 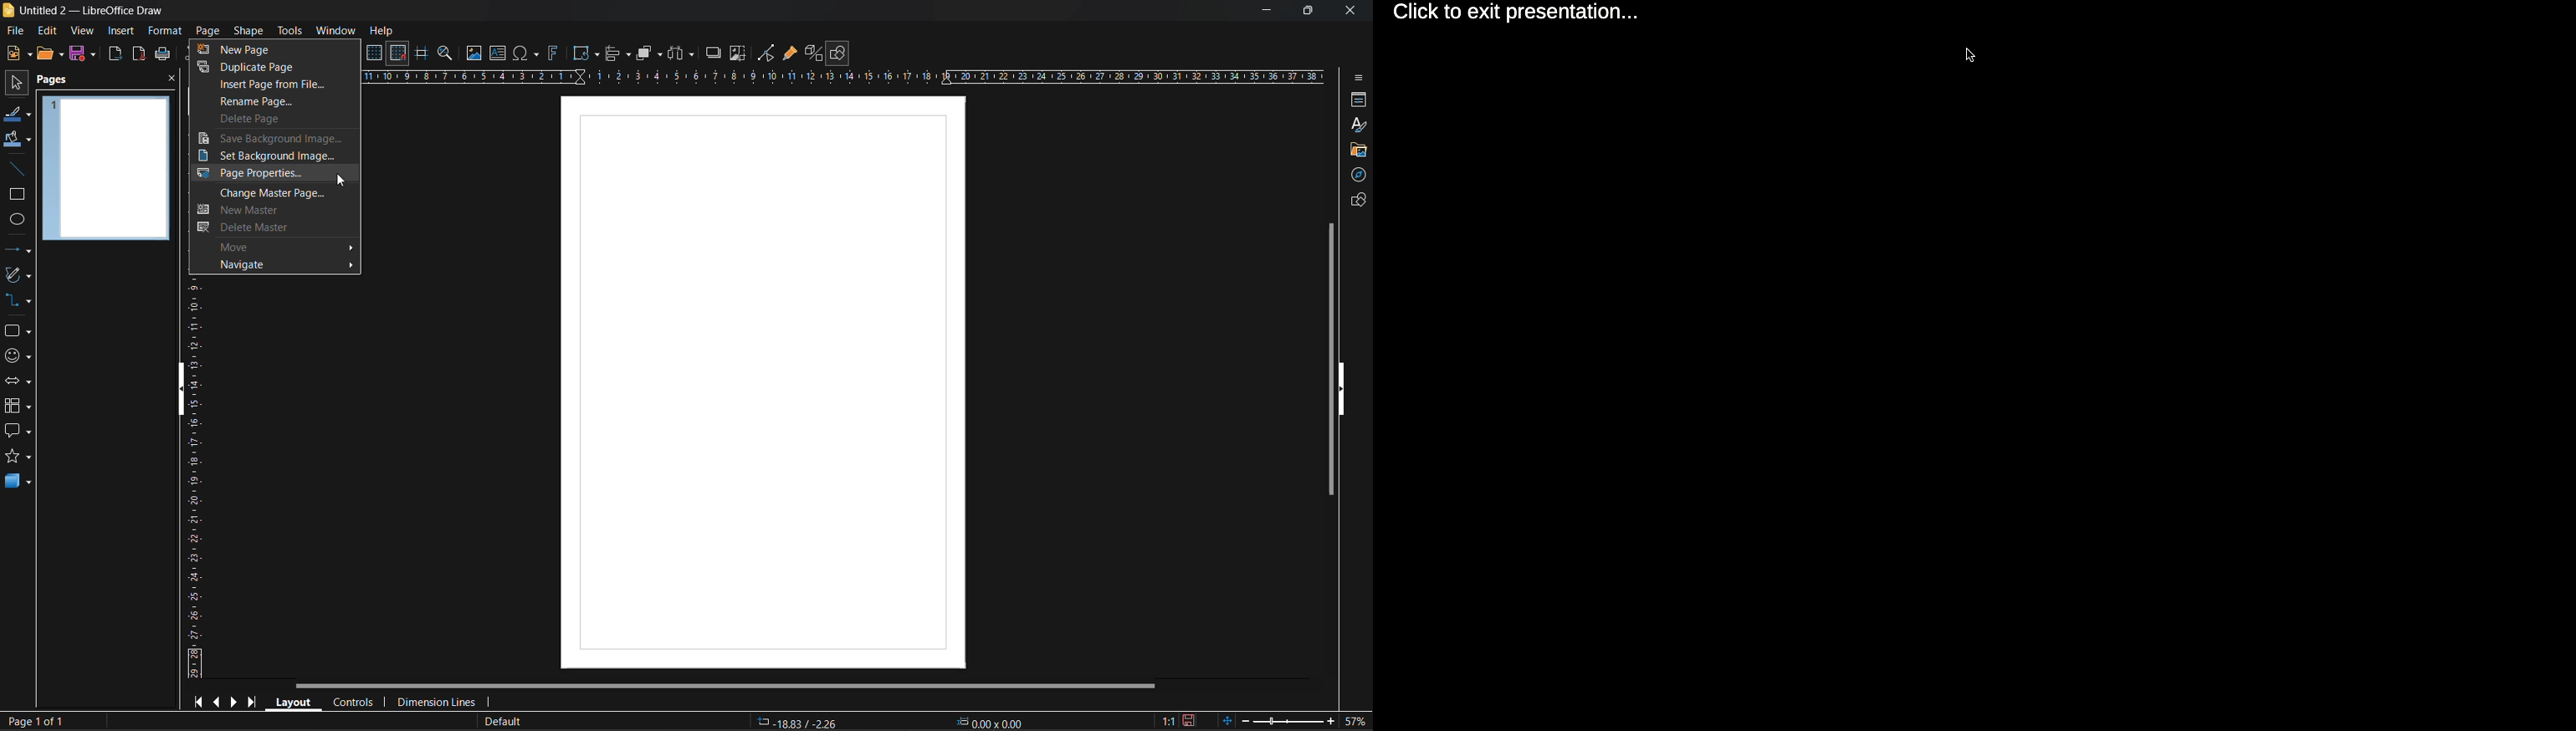 I want to click on help, so click(x=382, y=30).